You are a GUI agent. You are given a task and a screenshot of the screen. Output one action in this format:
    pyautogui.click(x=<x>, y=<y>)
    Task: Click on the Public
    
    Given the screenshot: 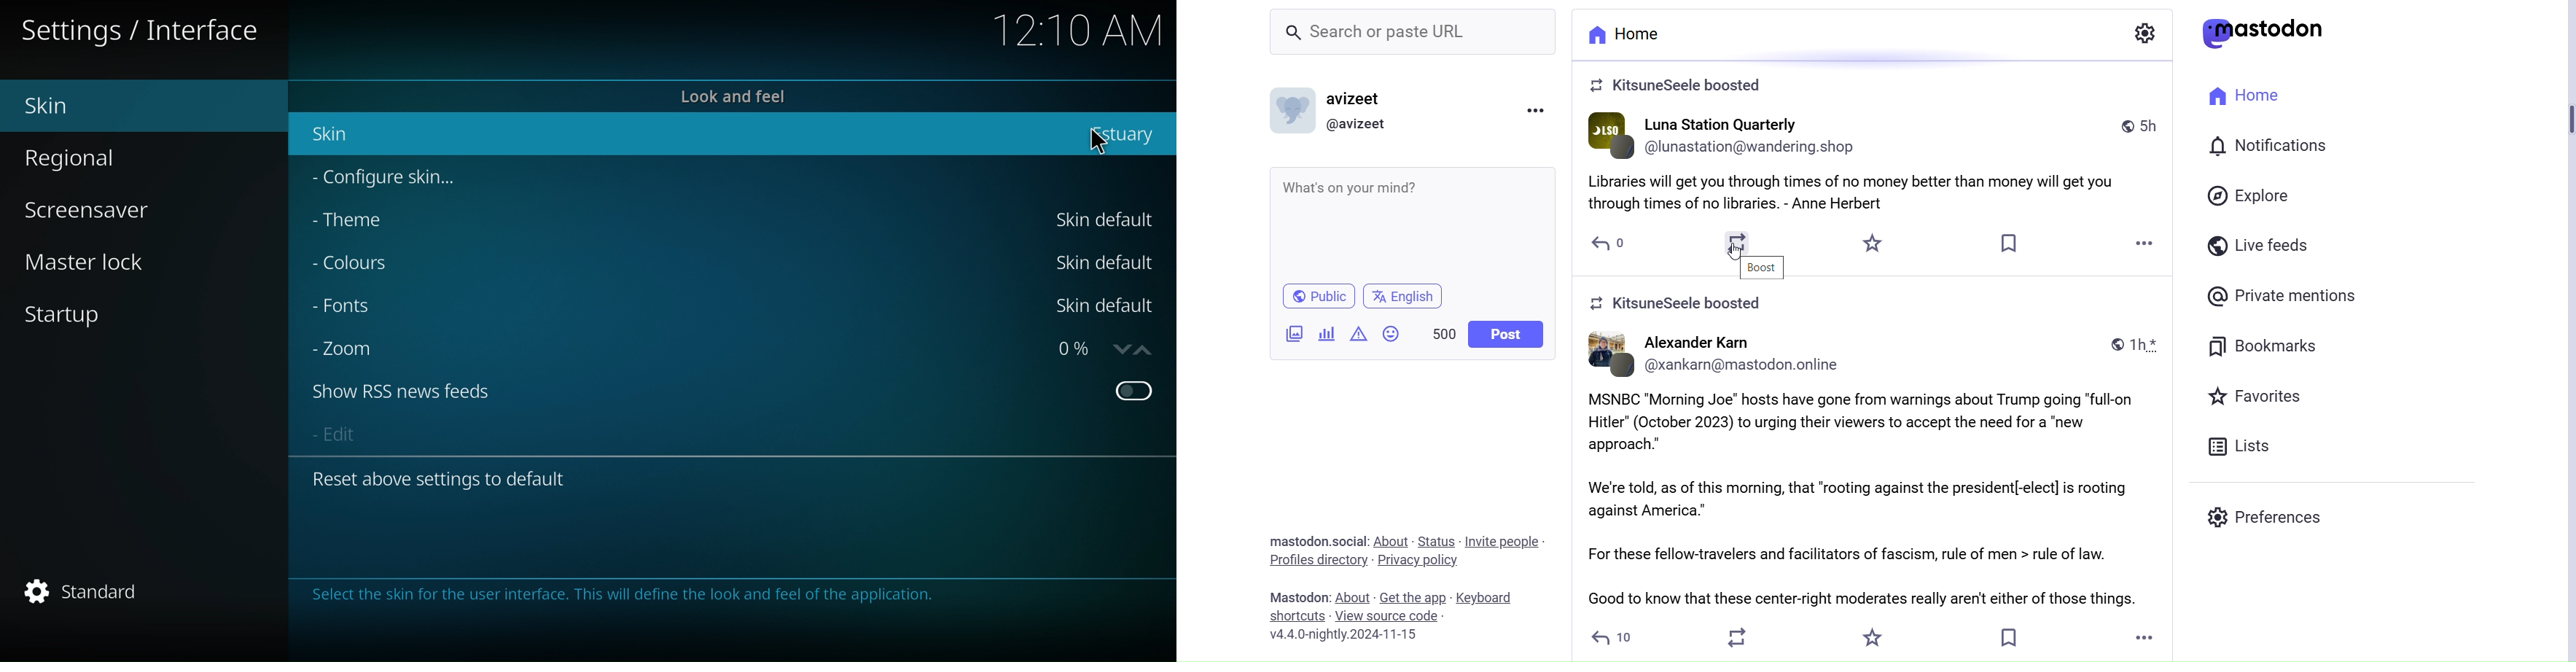 What is the action you would take?
    pyautogui.click(x=1317, y=297)
    